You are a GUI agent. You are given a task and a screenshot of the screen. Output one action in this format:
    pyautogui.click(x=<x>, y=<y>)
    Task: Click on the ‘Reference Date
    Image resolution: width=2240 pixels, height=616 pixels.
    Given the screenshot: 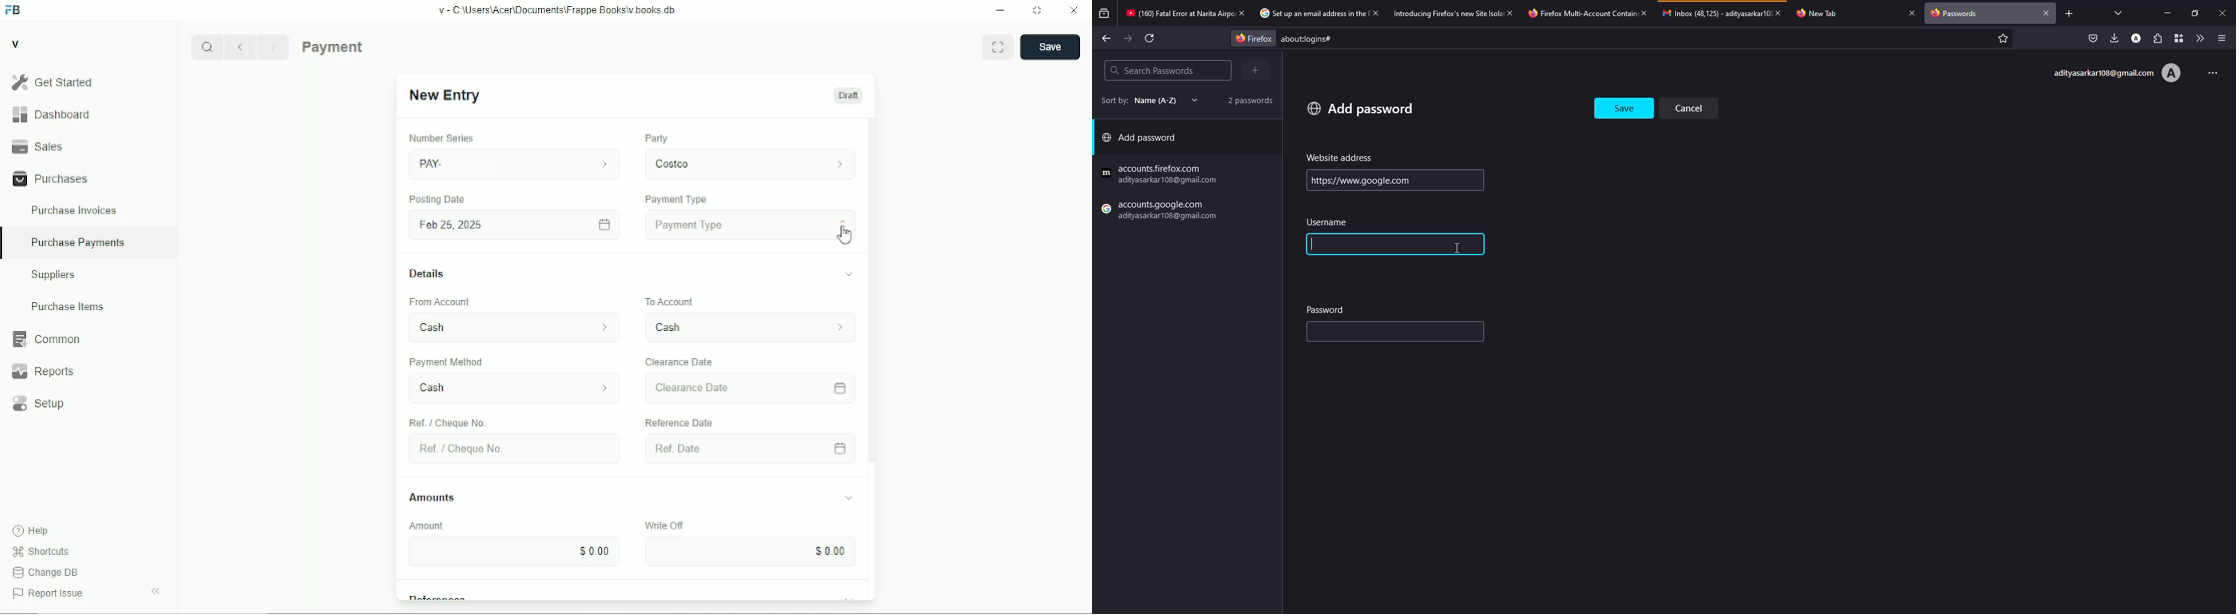 What is the action you would take?
    pyautogui.click(x=682, y=422)
    